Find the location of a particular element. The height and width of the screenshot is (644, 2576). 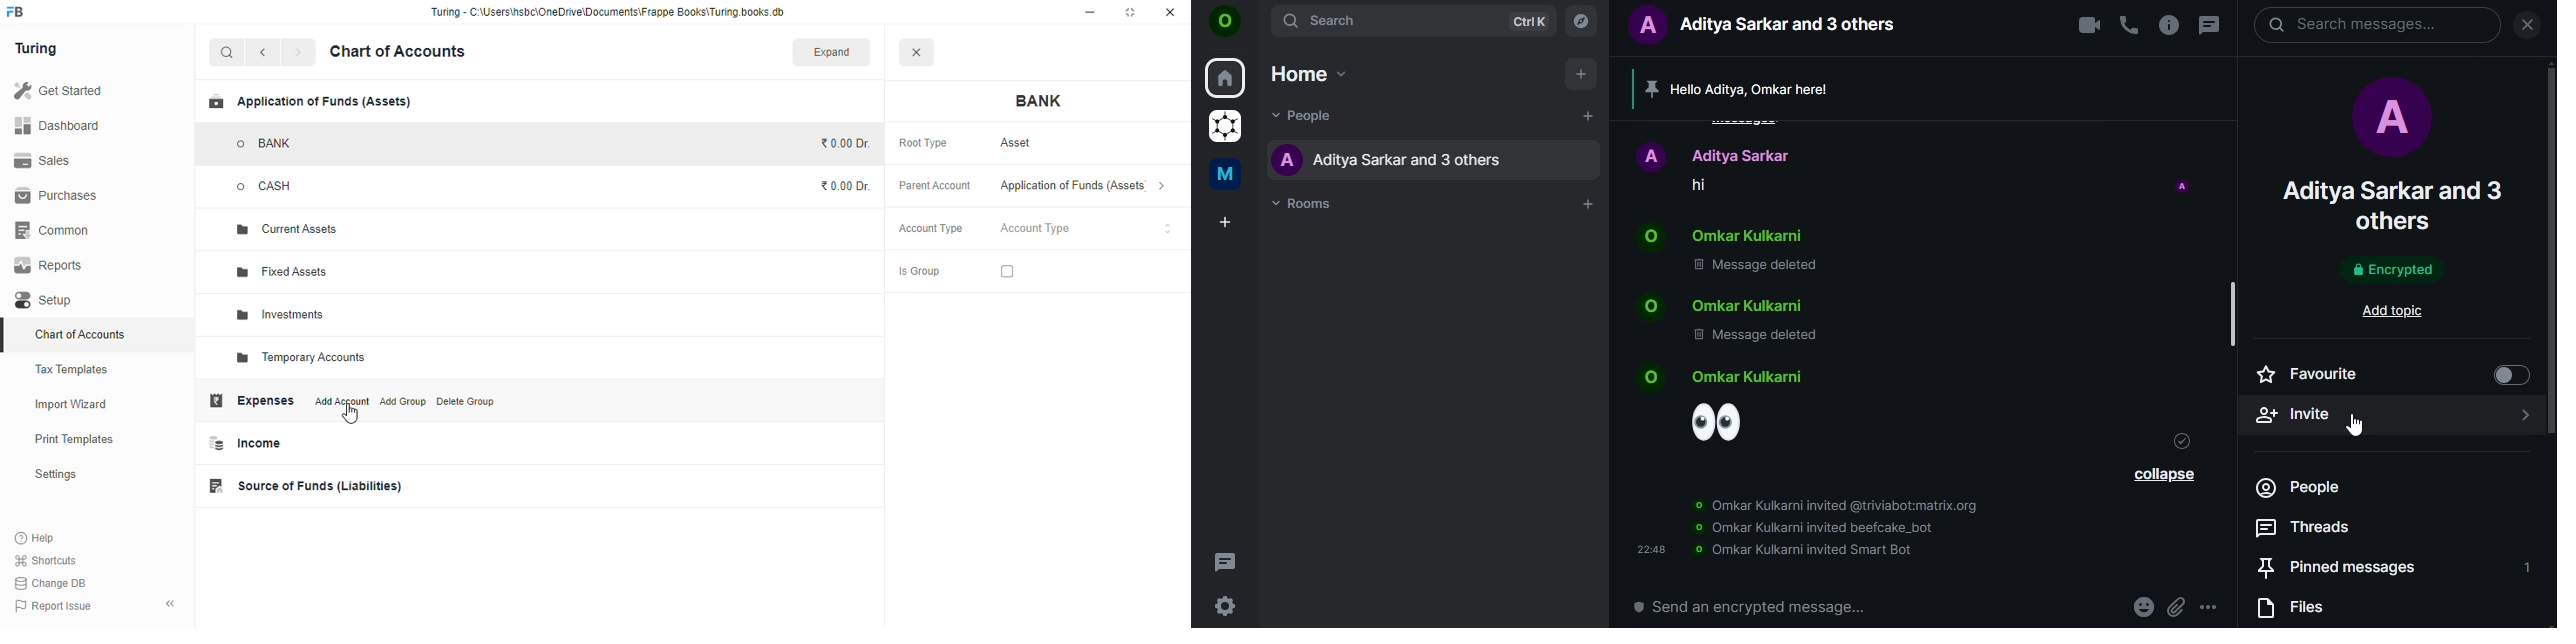

maximize is located at coordinates (1130, 12).